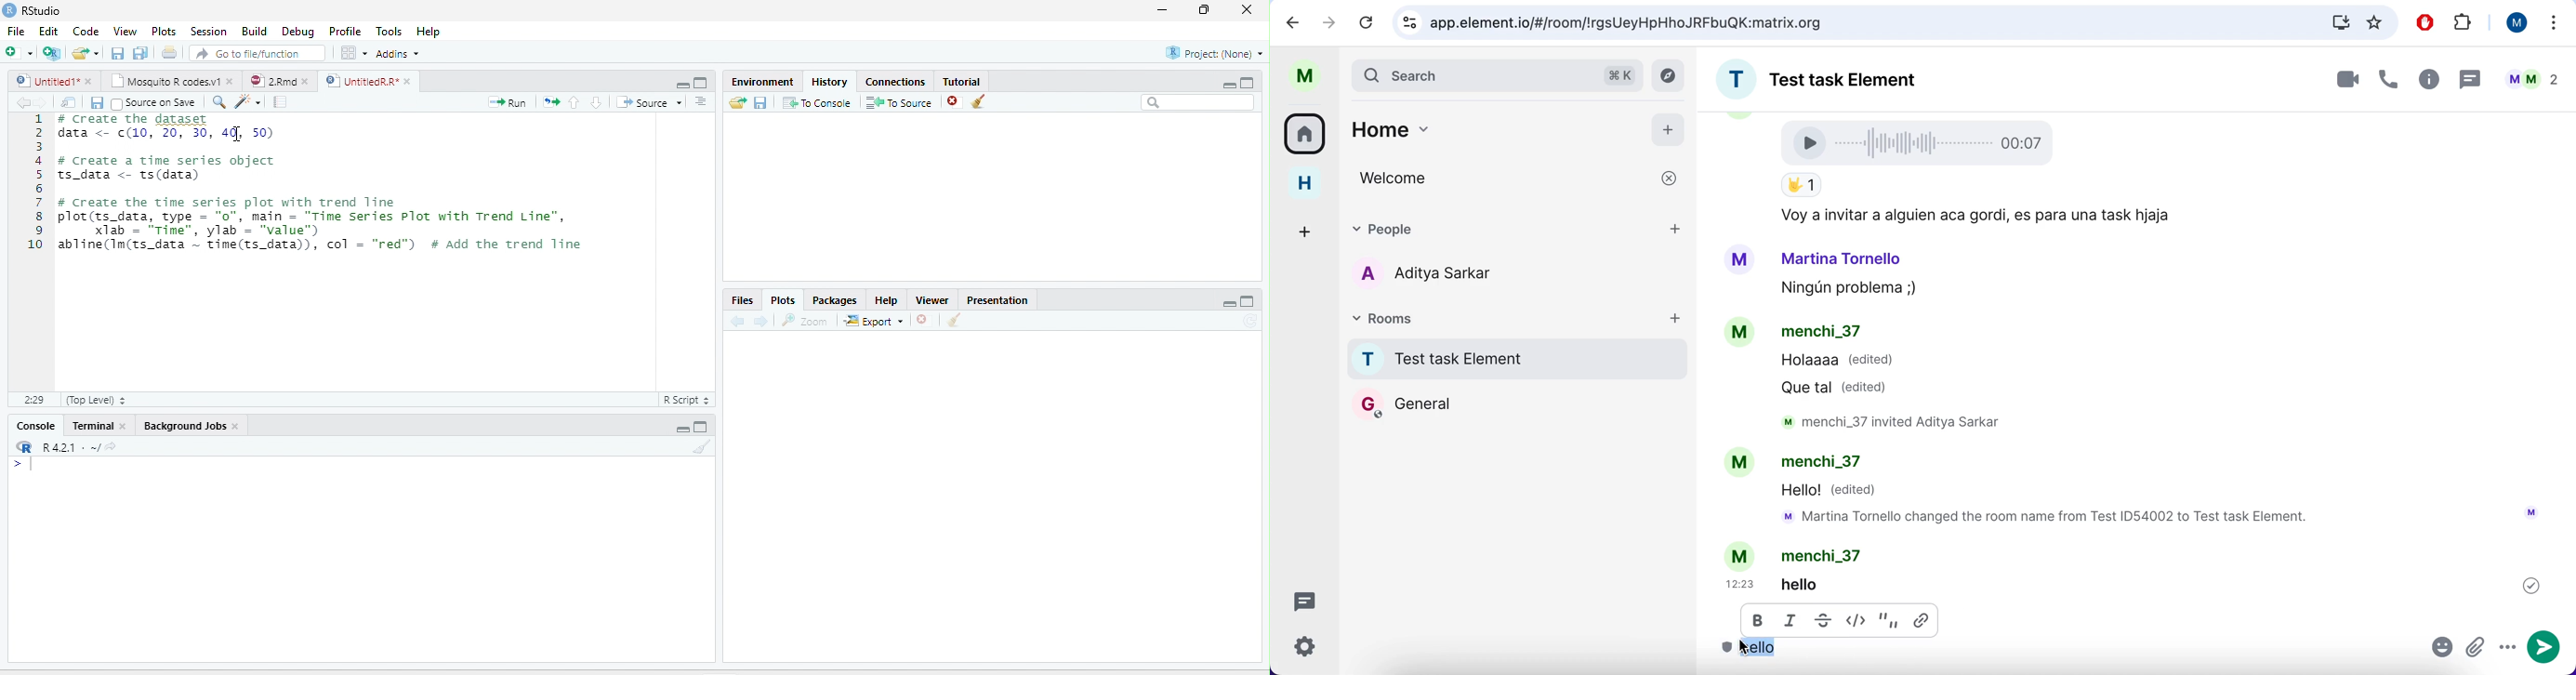 The width and height of the screenshot is (2576, 700). I want to click on users , so click(1440, 275).